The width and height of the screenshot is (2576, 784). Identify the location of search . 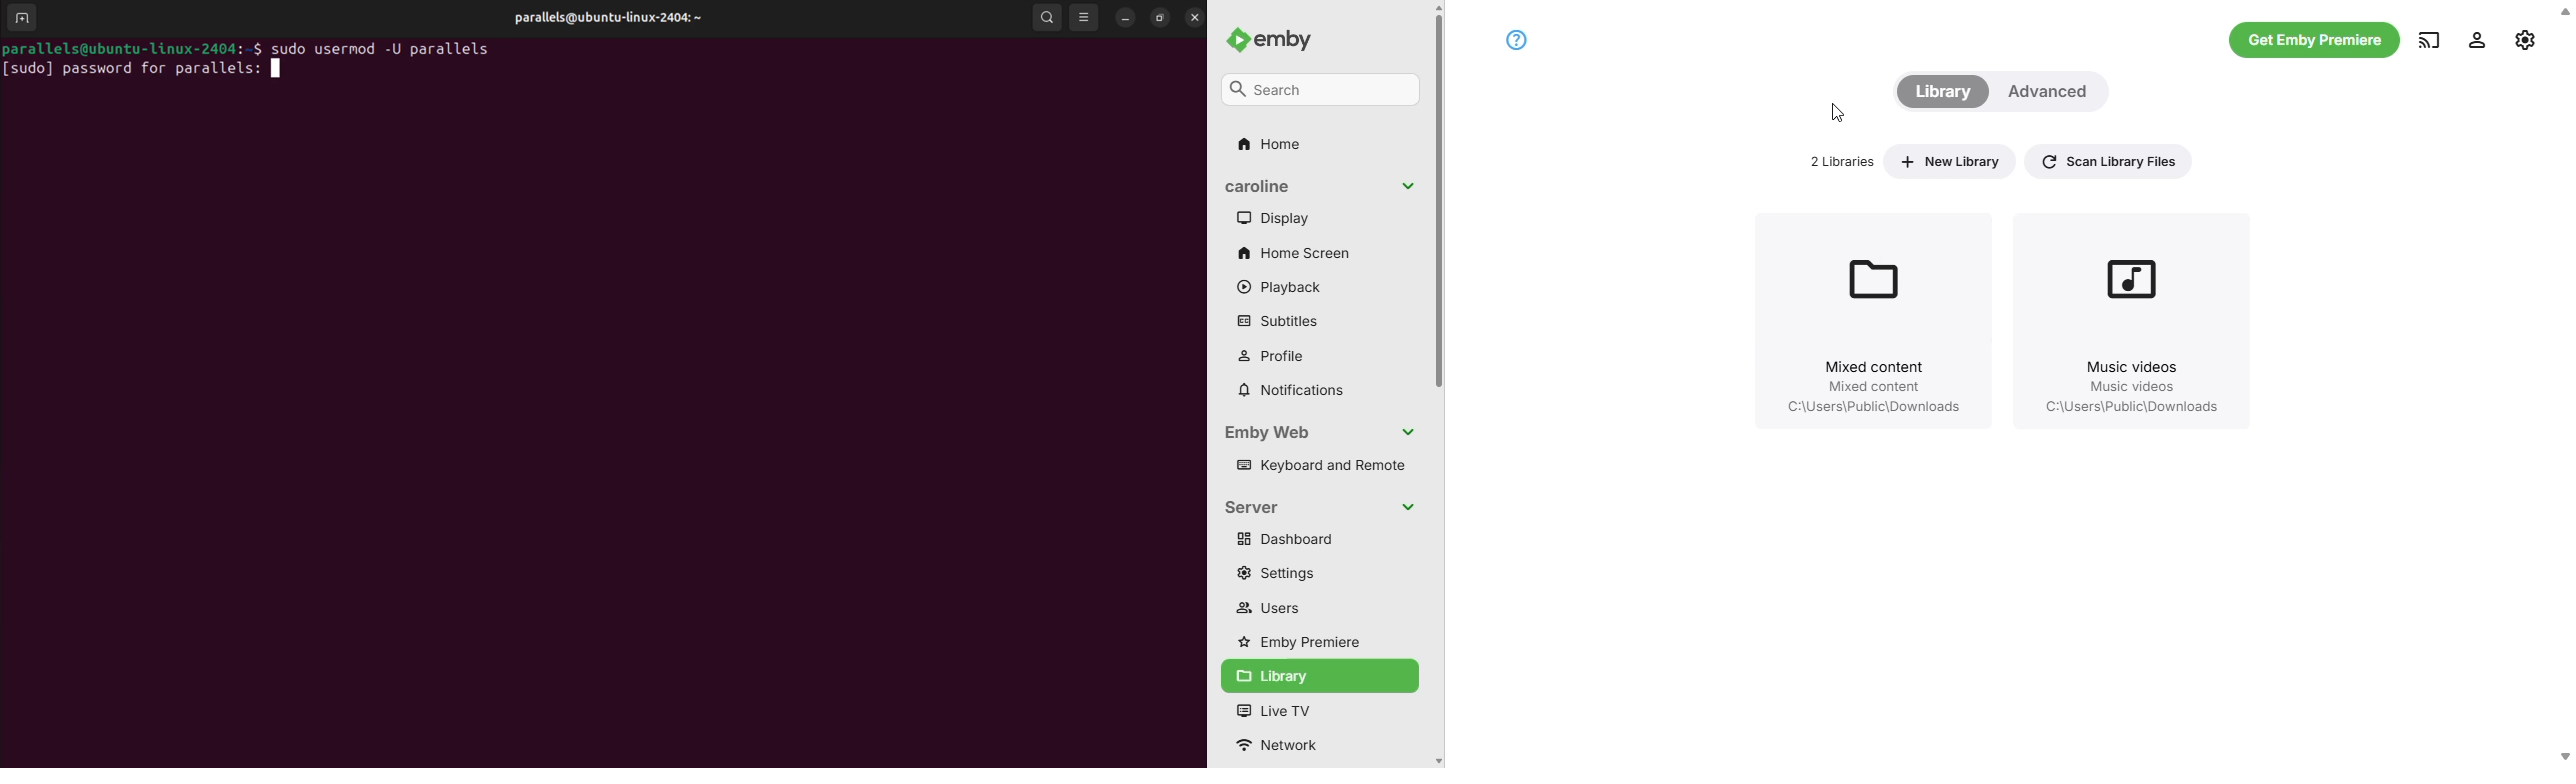
(1048, 17).